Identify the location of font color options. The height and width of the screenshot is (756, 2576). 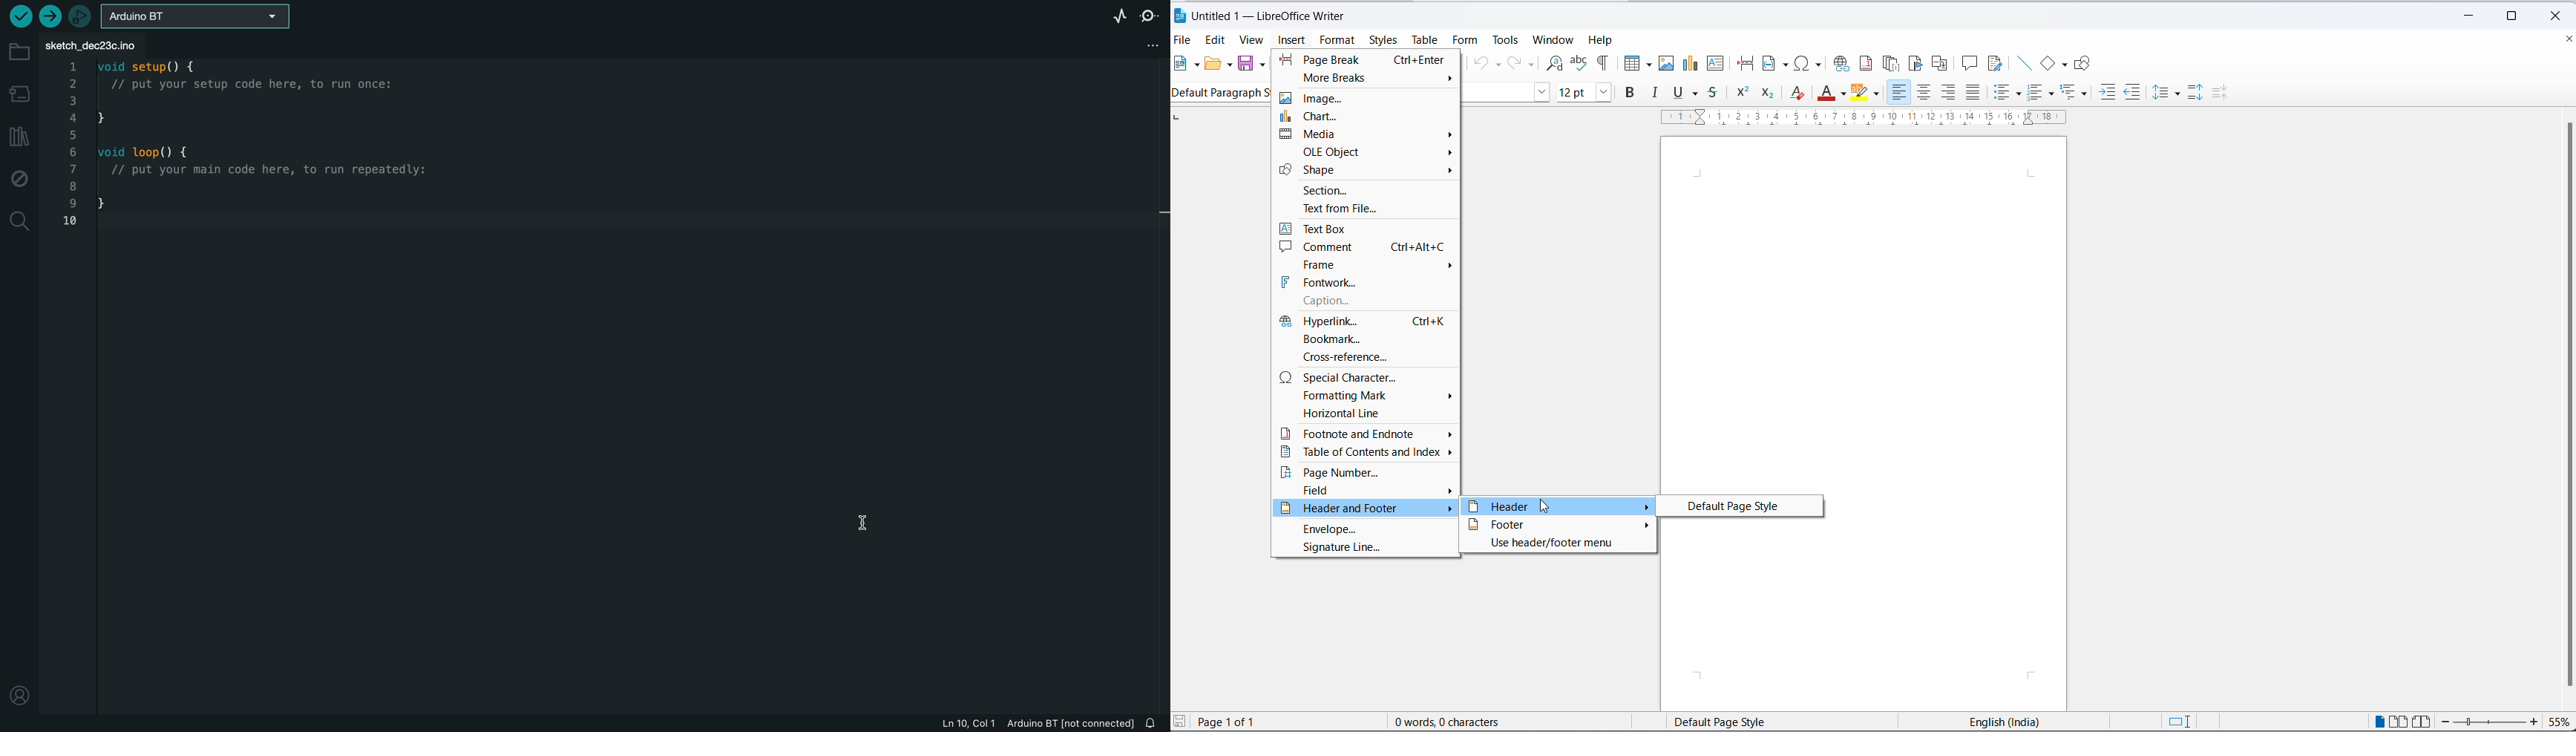
(1846, 96).